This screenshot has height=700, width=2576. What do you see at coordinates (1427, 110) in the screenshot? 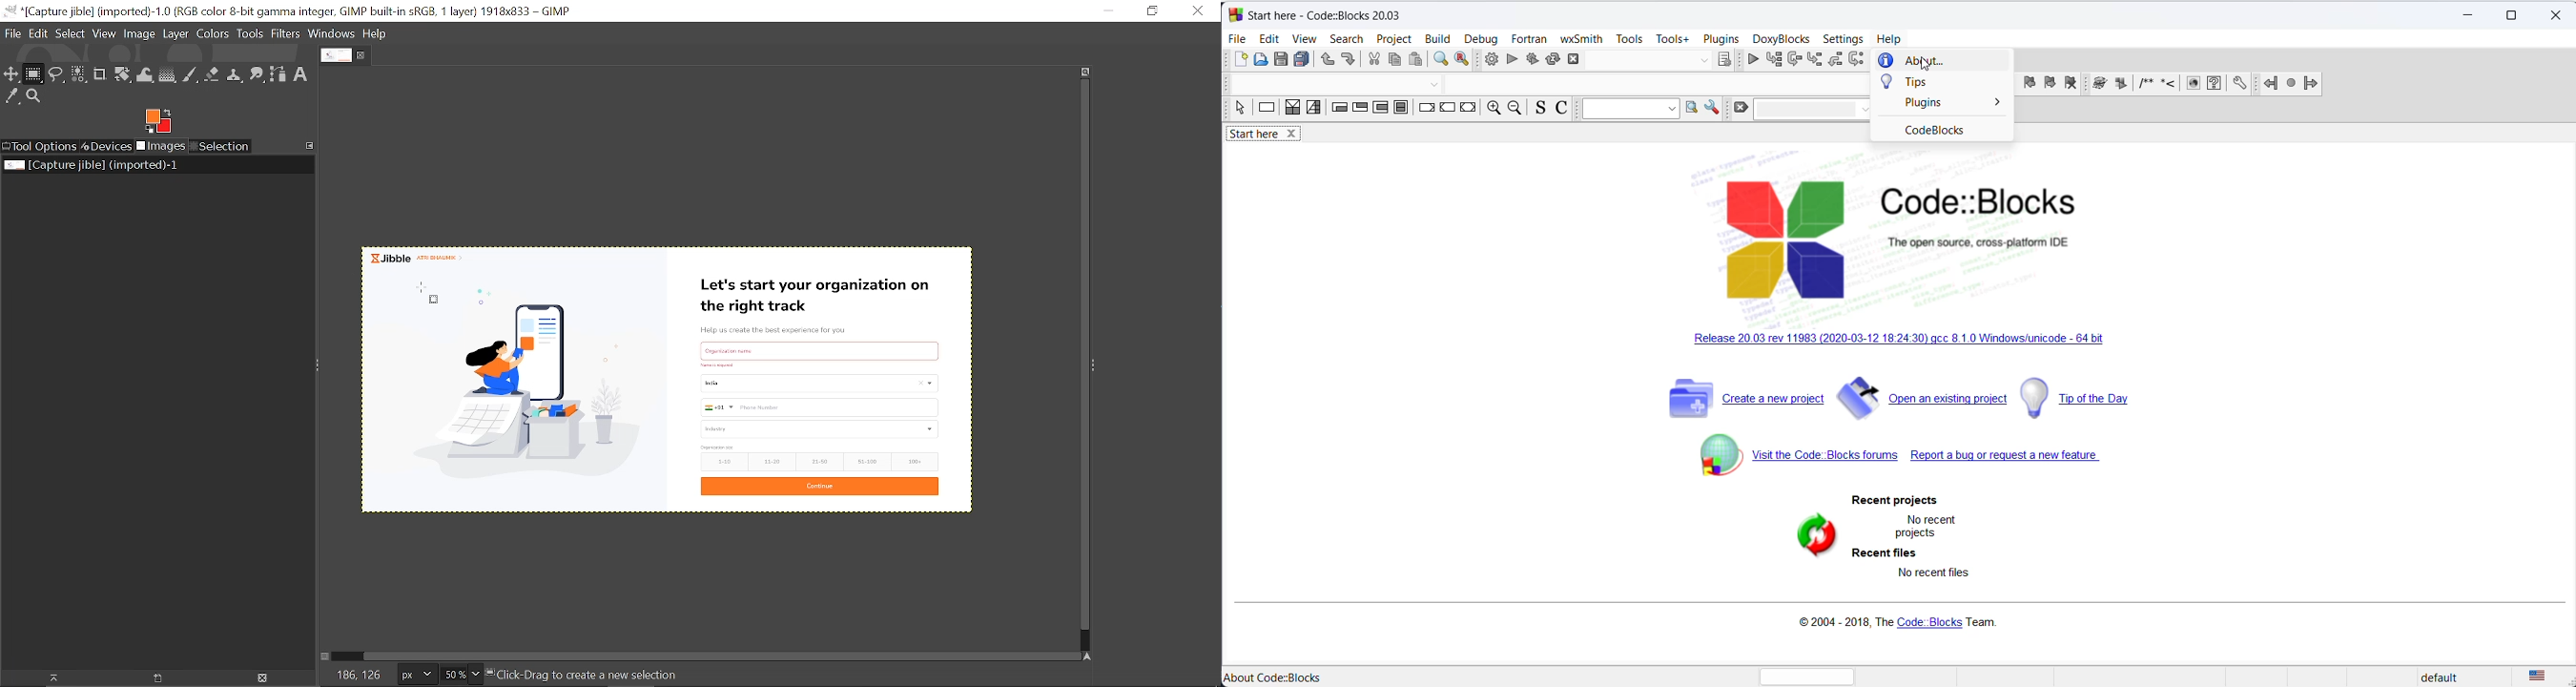
I see `break instruction` at bounding box center [1427, 110].